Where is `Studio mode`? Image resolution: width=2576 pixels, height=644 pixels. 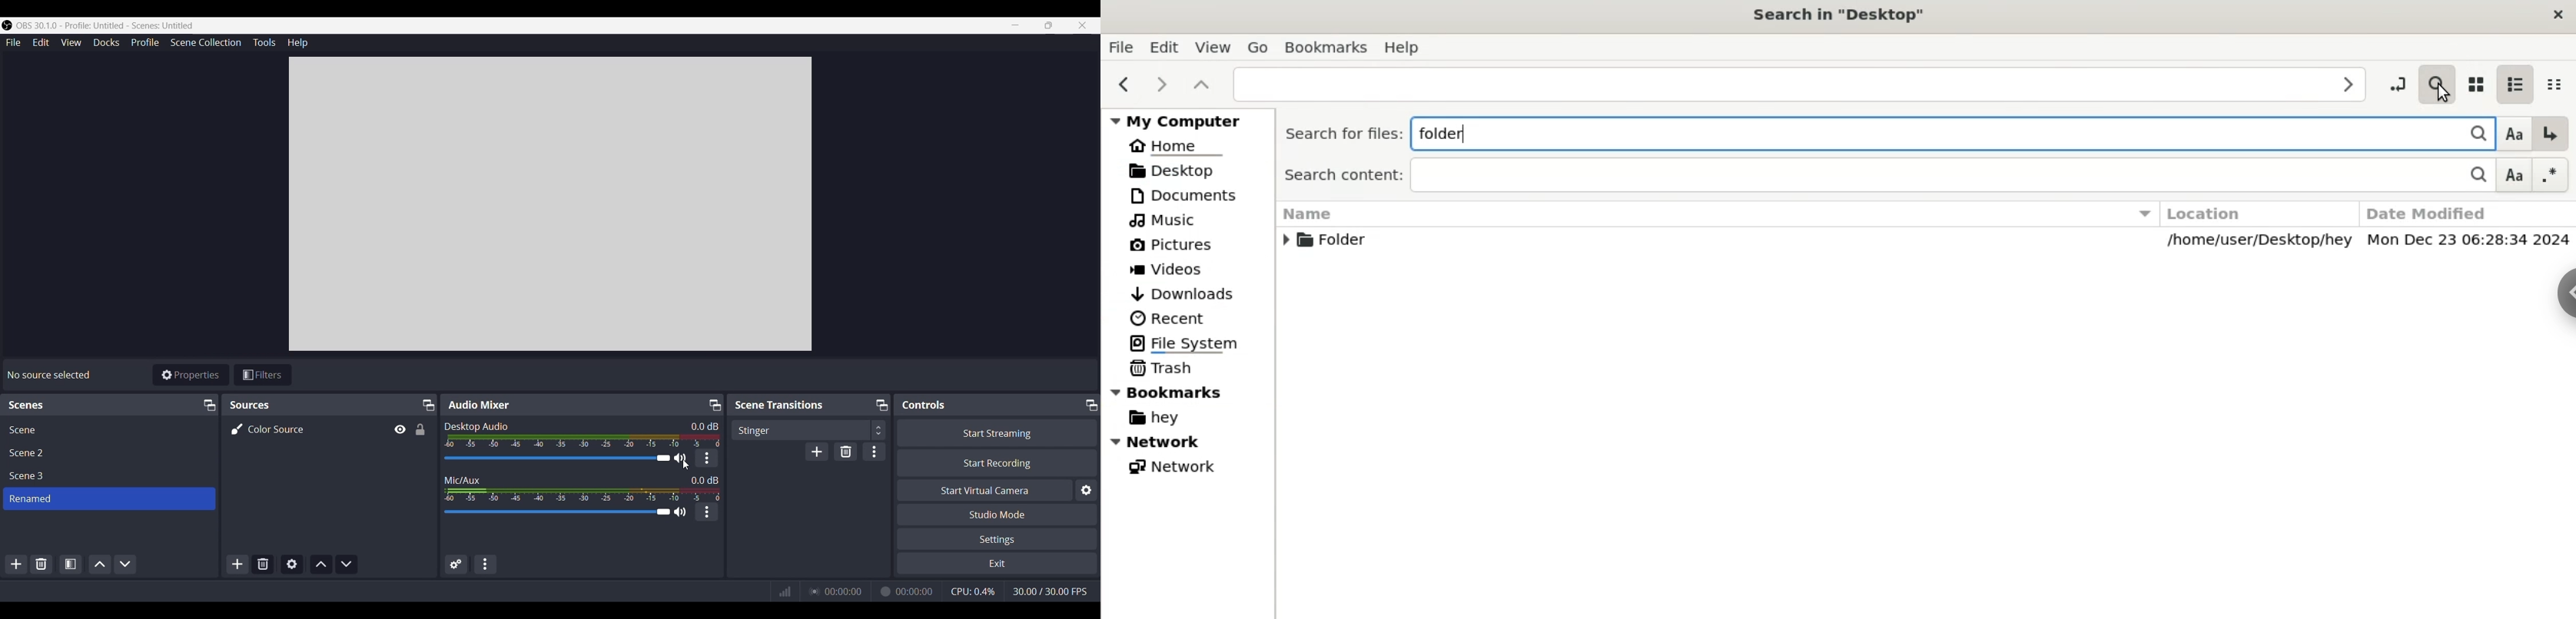 Studio mode is located at coordinates (997, 515).